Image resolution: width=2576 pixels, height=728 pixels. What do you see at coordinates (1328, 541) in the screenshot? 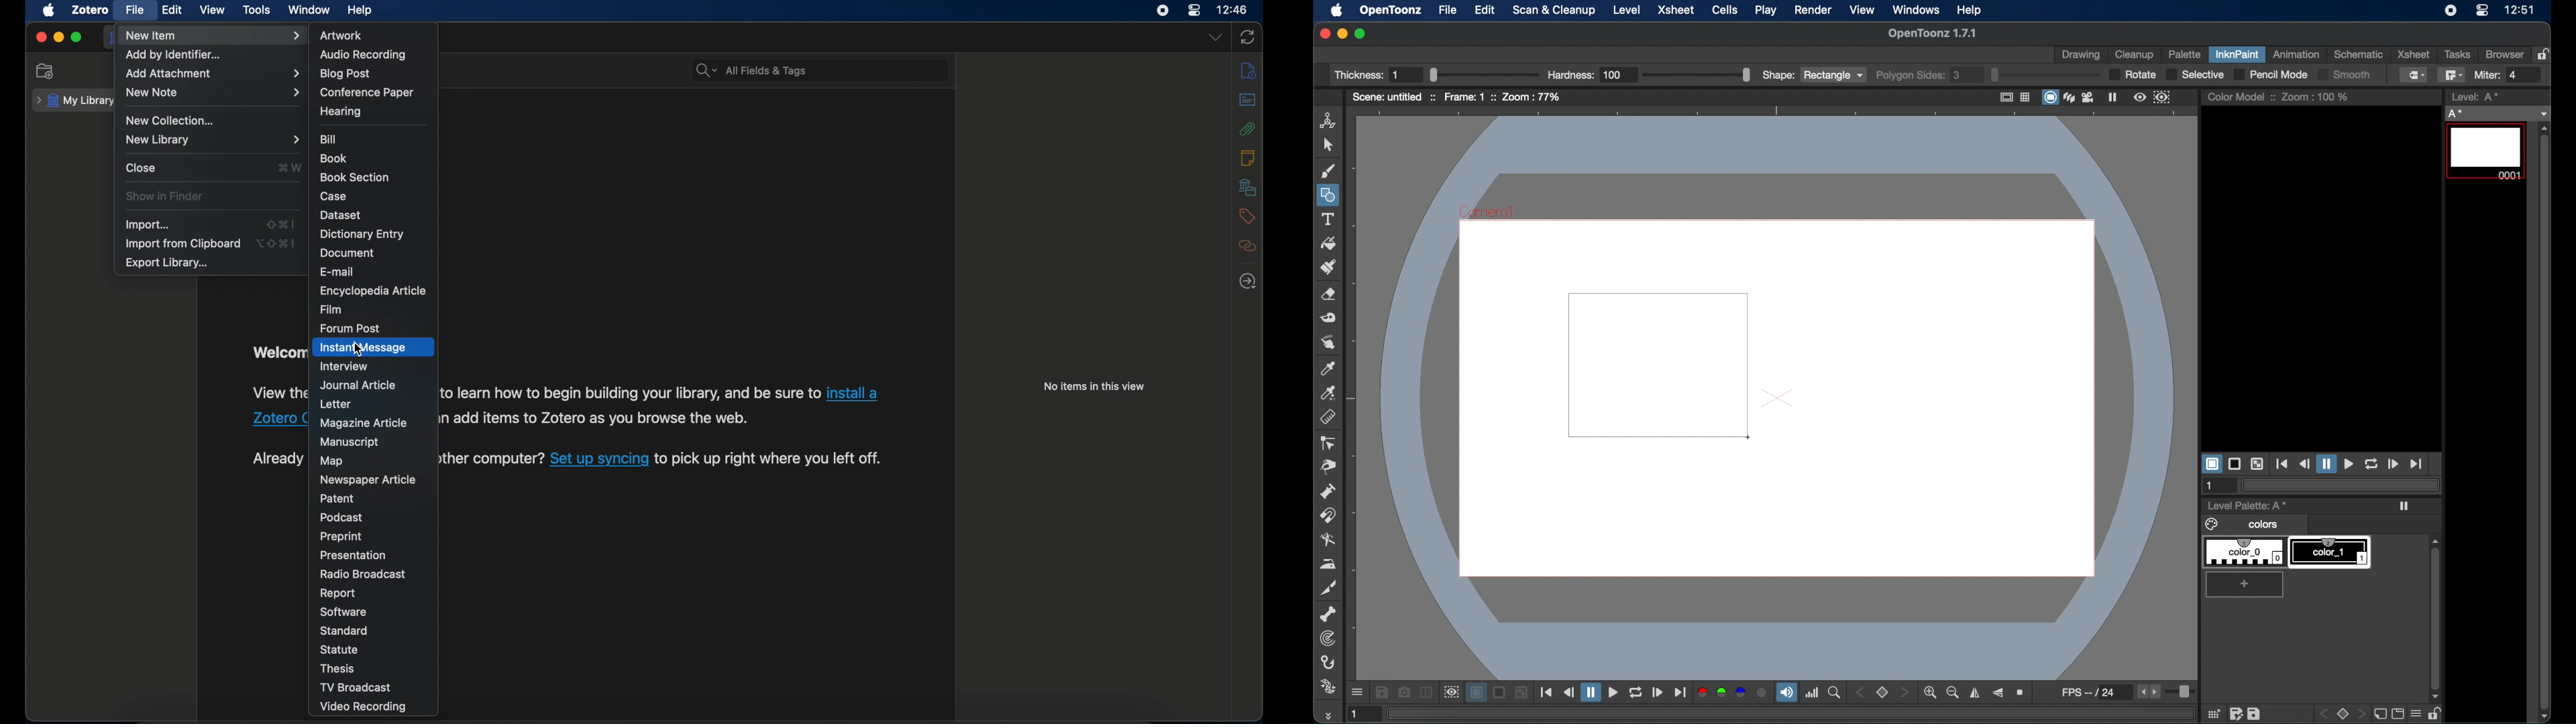
I see `blender tool` at bounding box center [1328, 541].